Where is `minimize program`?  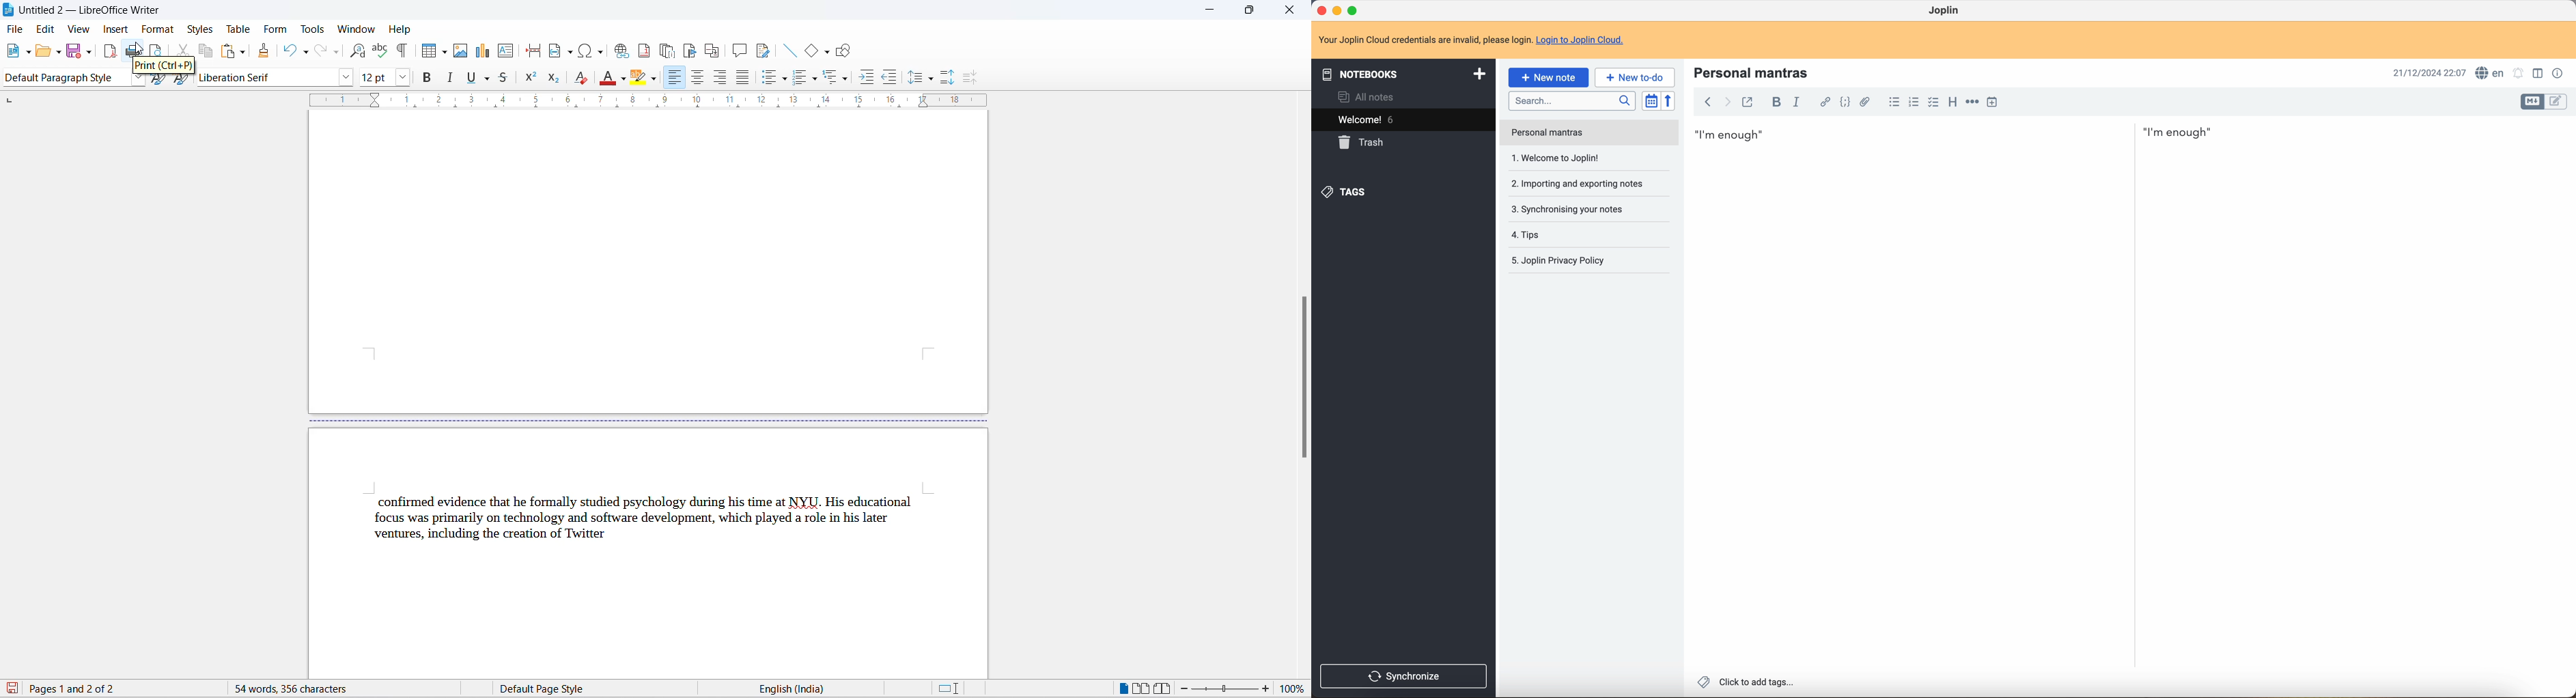 minimize program is located at coordinates (1337, 10).